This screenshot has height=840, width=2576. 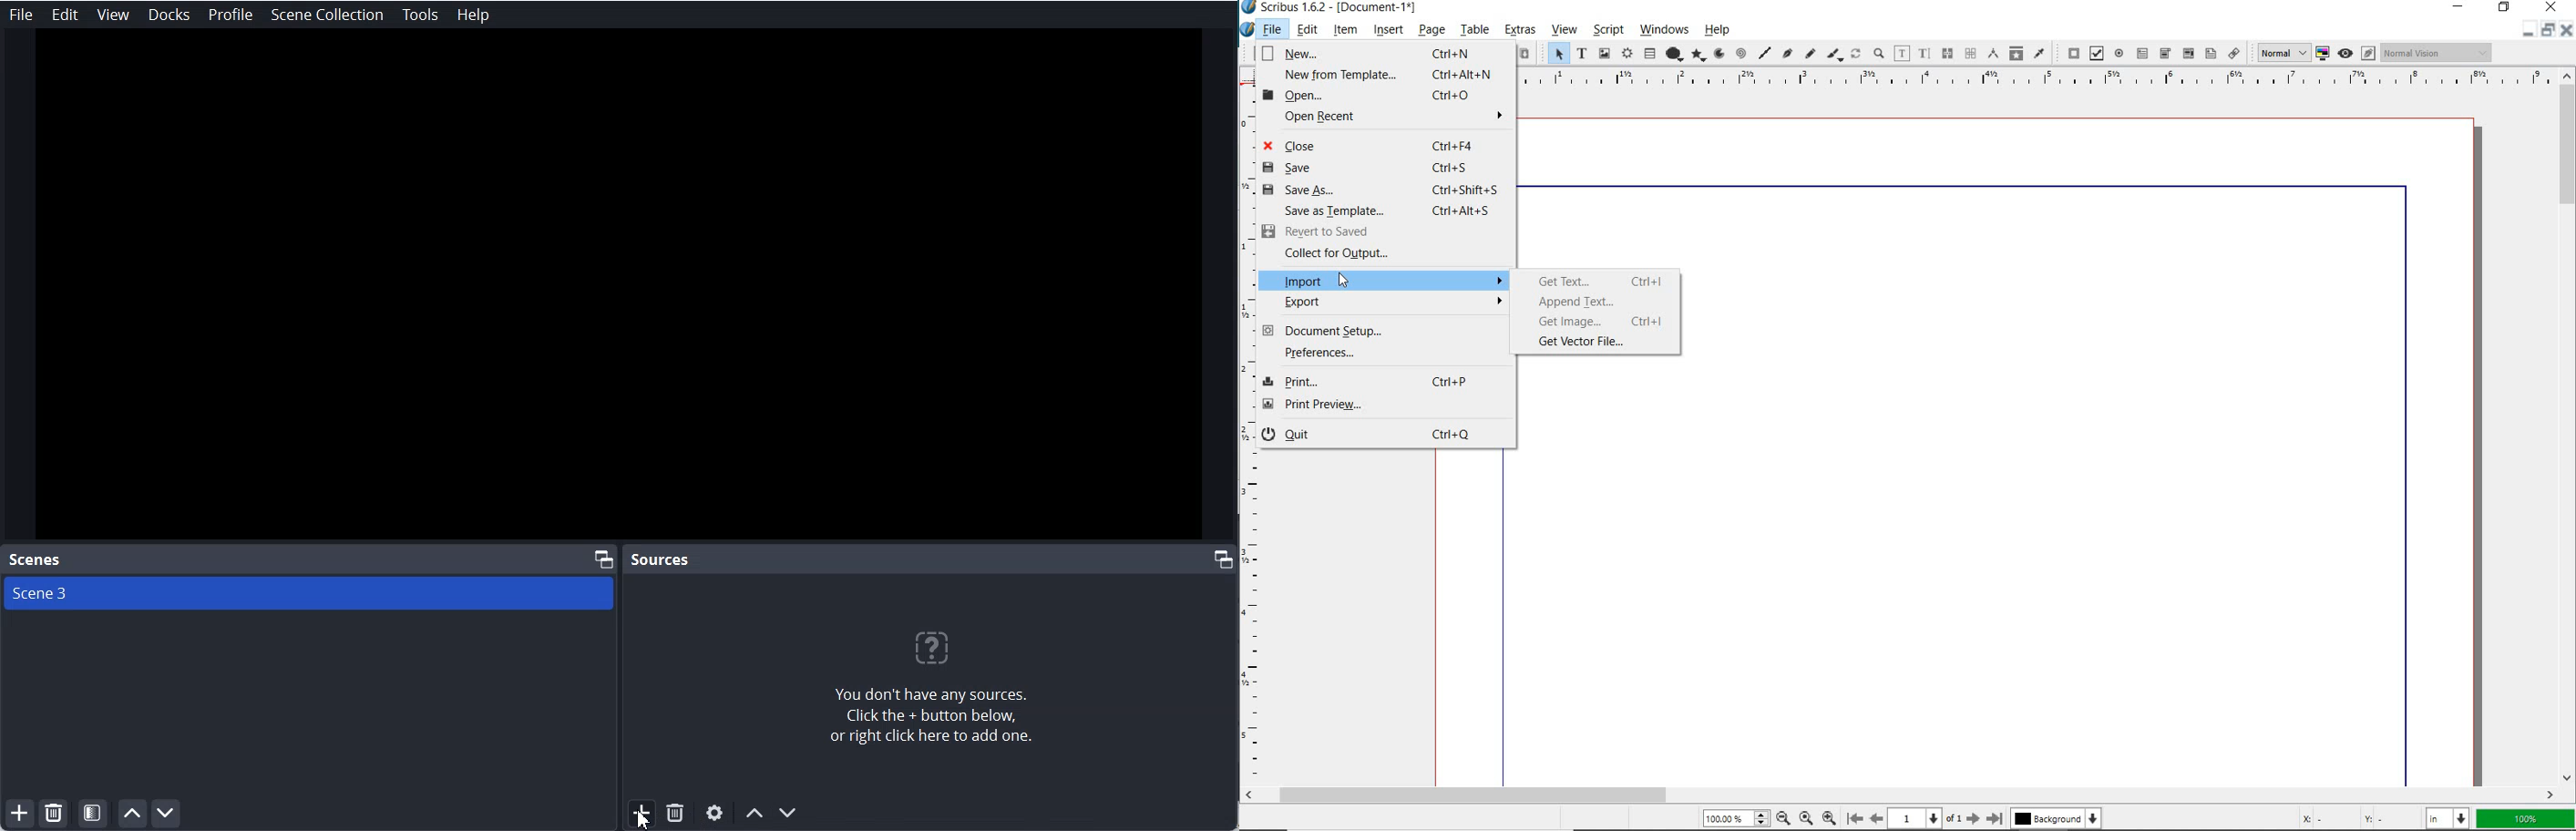 I want to click on Document Setup..., so click(x=1385, y=333).